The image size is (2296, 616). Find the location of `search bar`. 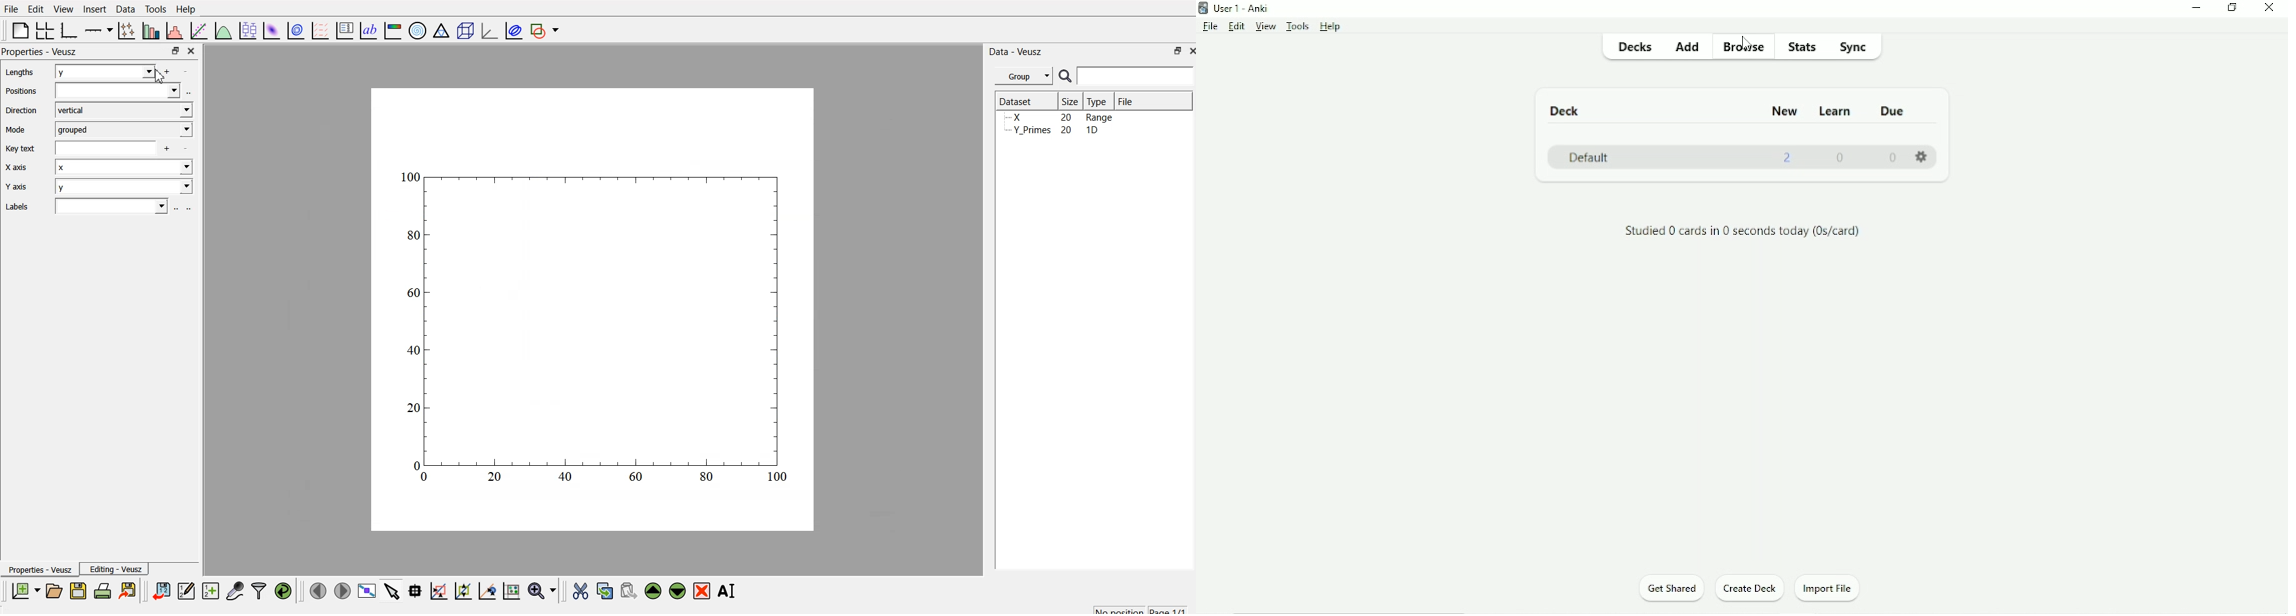

search bar is located at coordinates (1137, 76).